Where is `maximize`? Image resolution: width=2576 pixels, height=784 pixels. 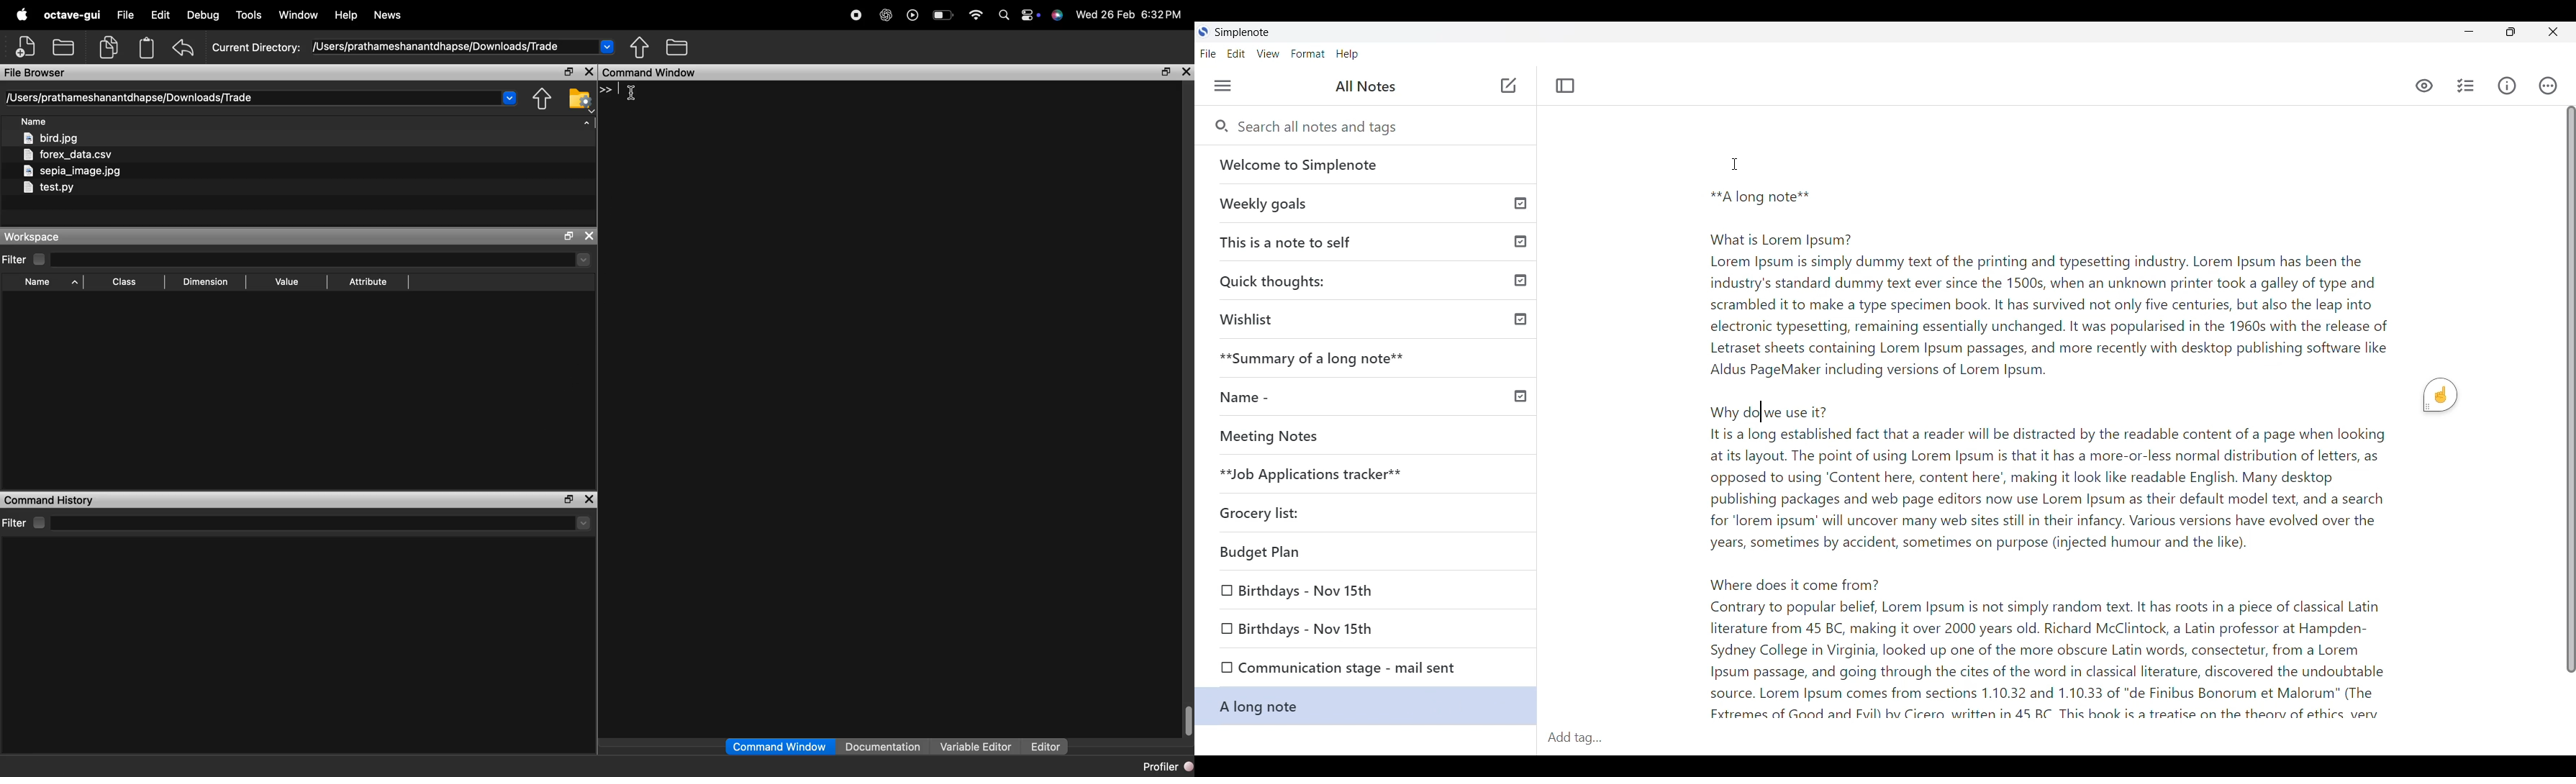
maximize is located at coordinates (1164, 72).